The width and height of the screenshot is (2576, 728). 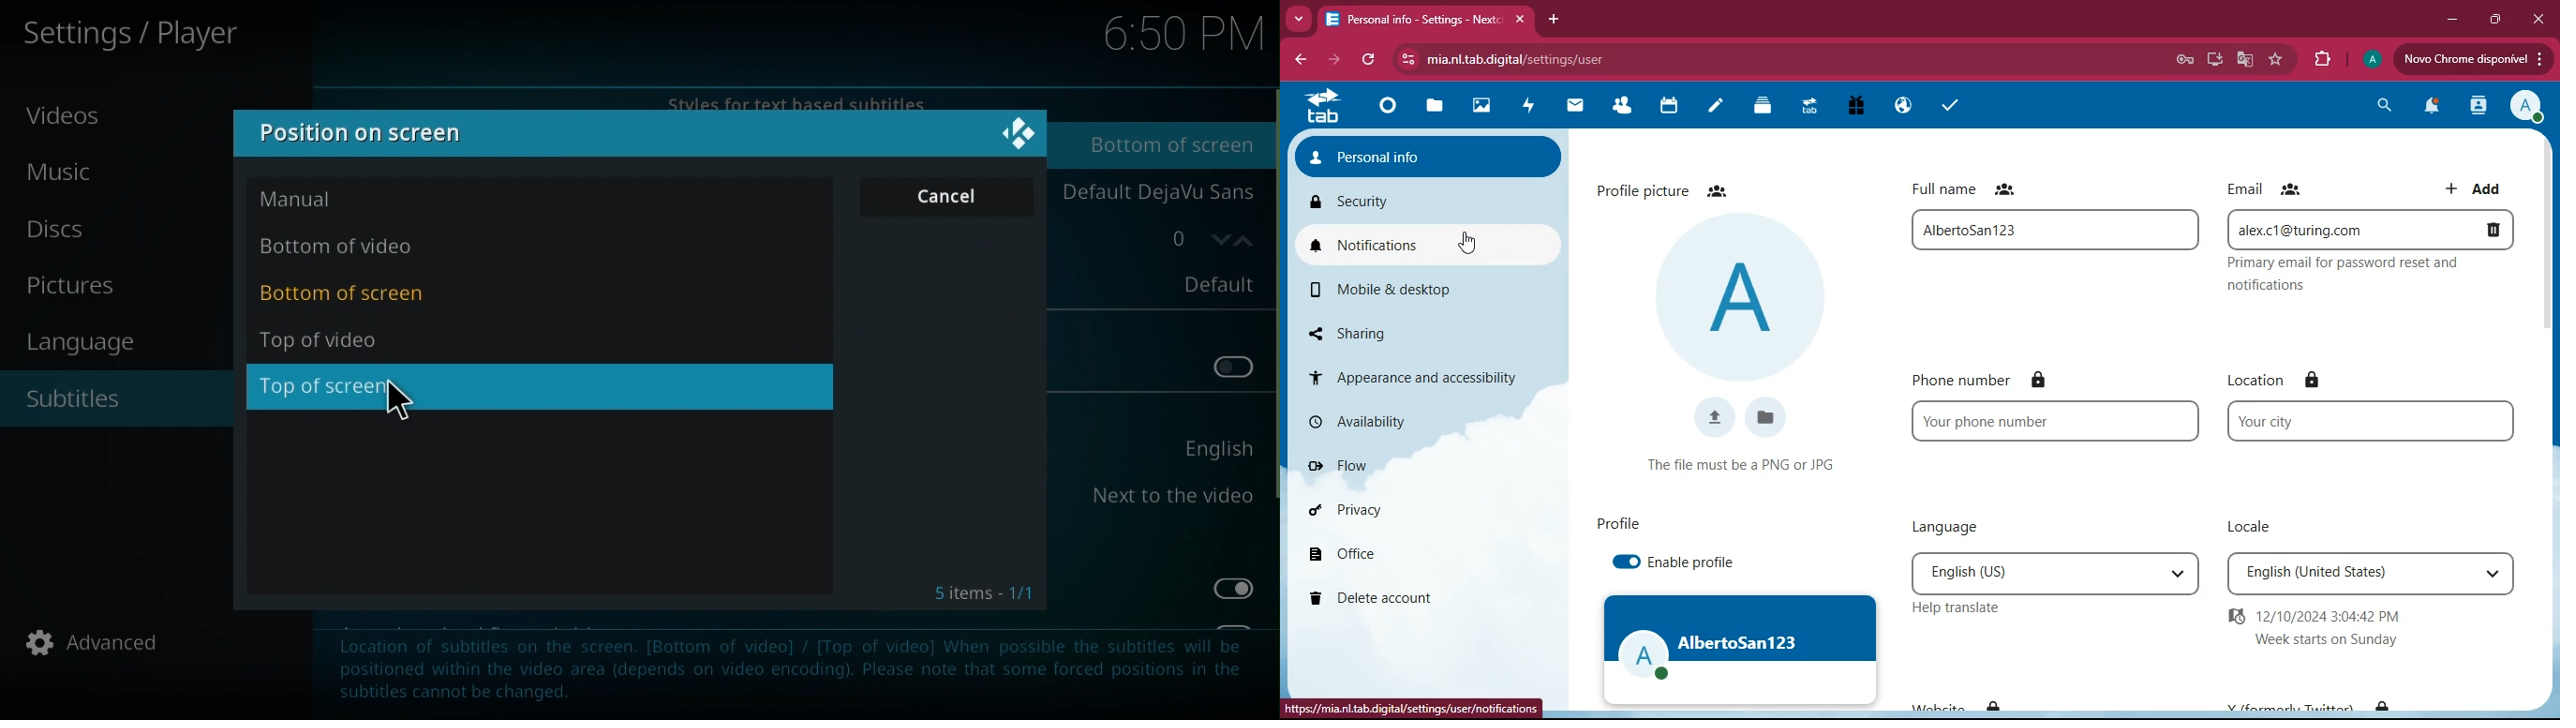 I want to click on mobile & desktop, so click(x=1391, y=290).